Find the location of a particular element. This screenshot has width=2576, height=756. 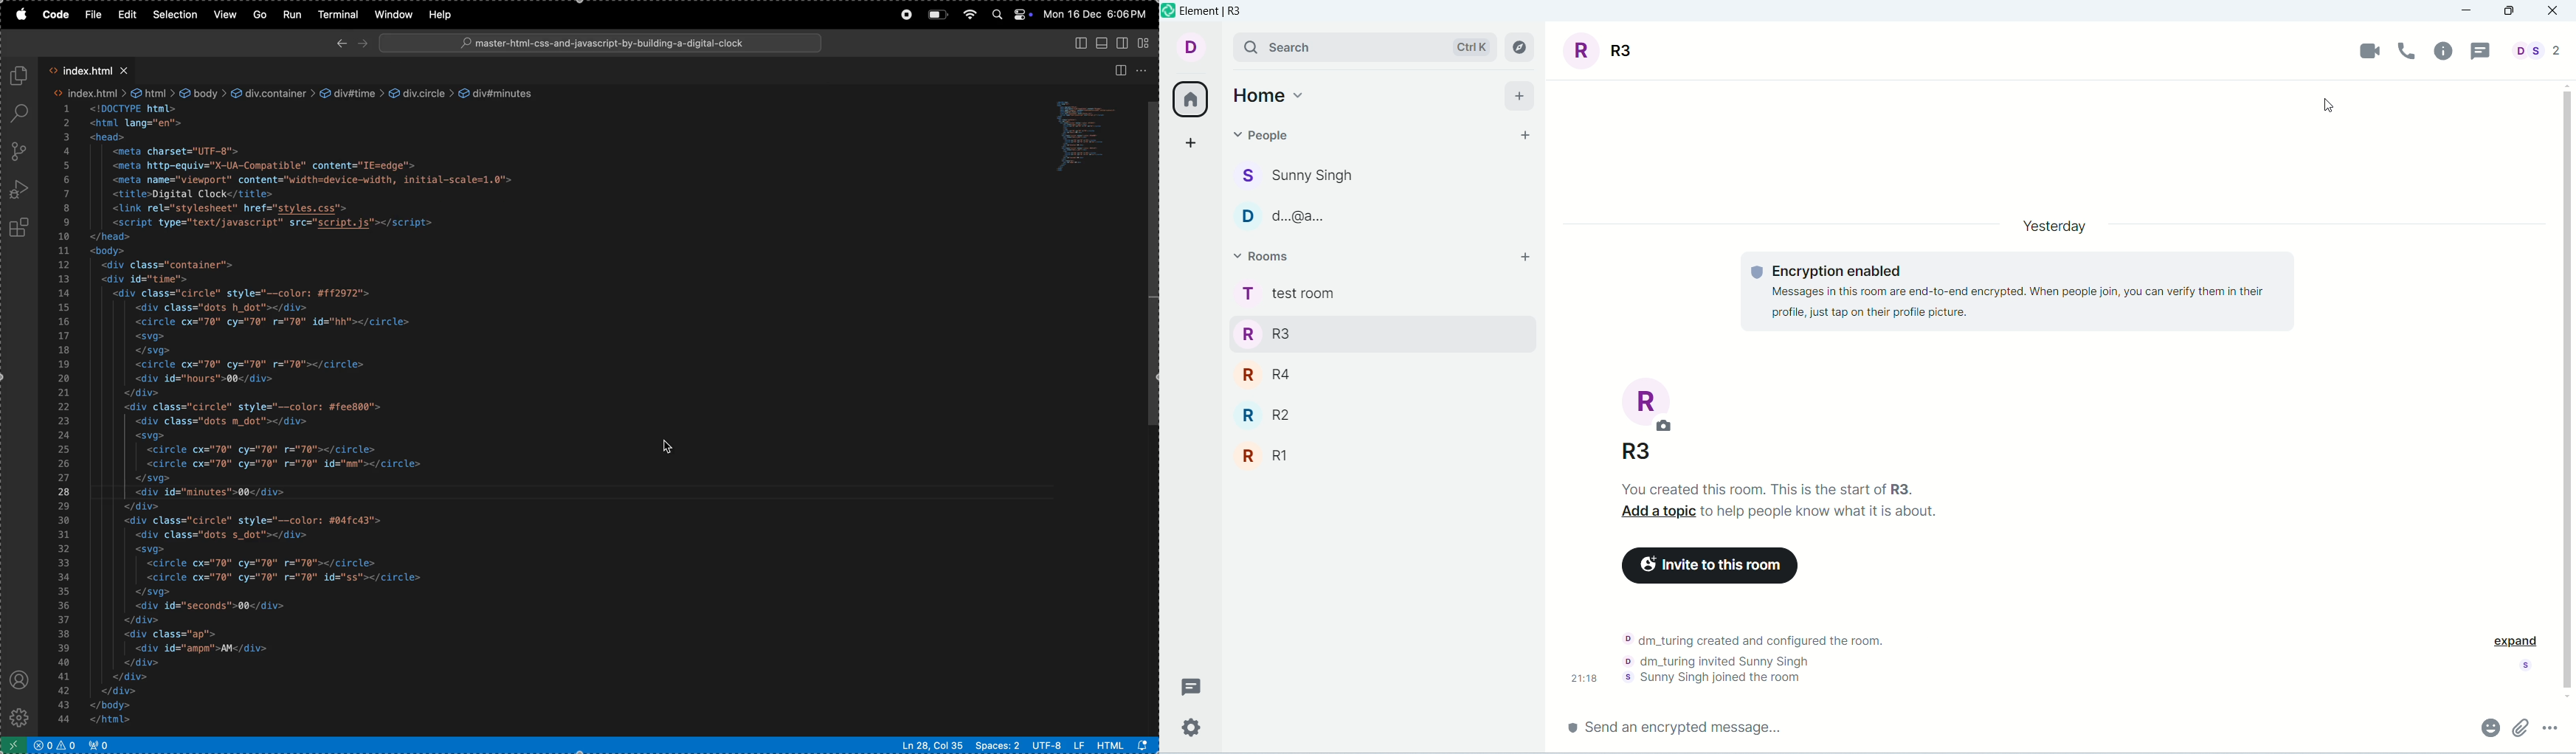

emoji is located at coordinates (2489, 727).